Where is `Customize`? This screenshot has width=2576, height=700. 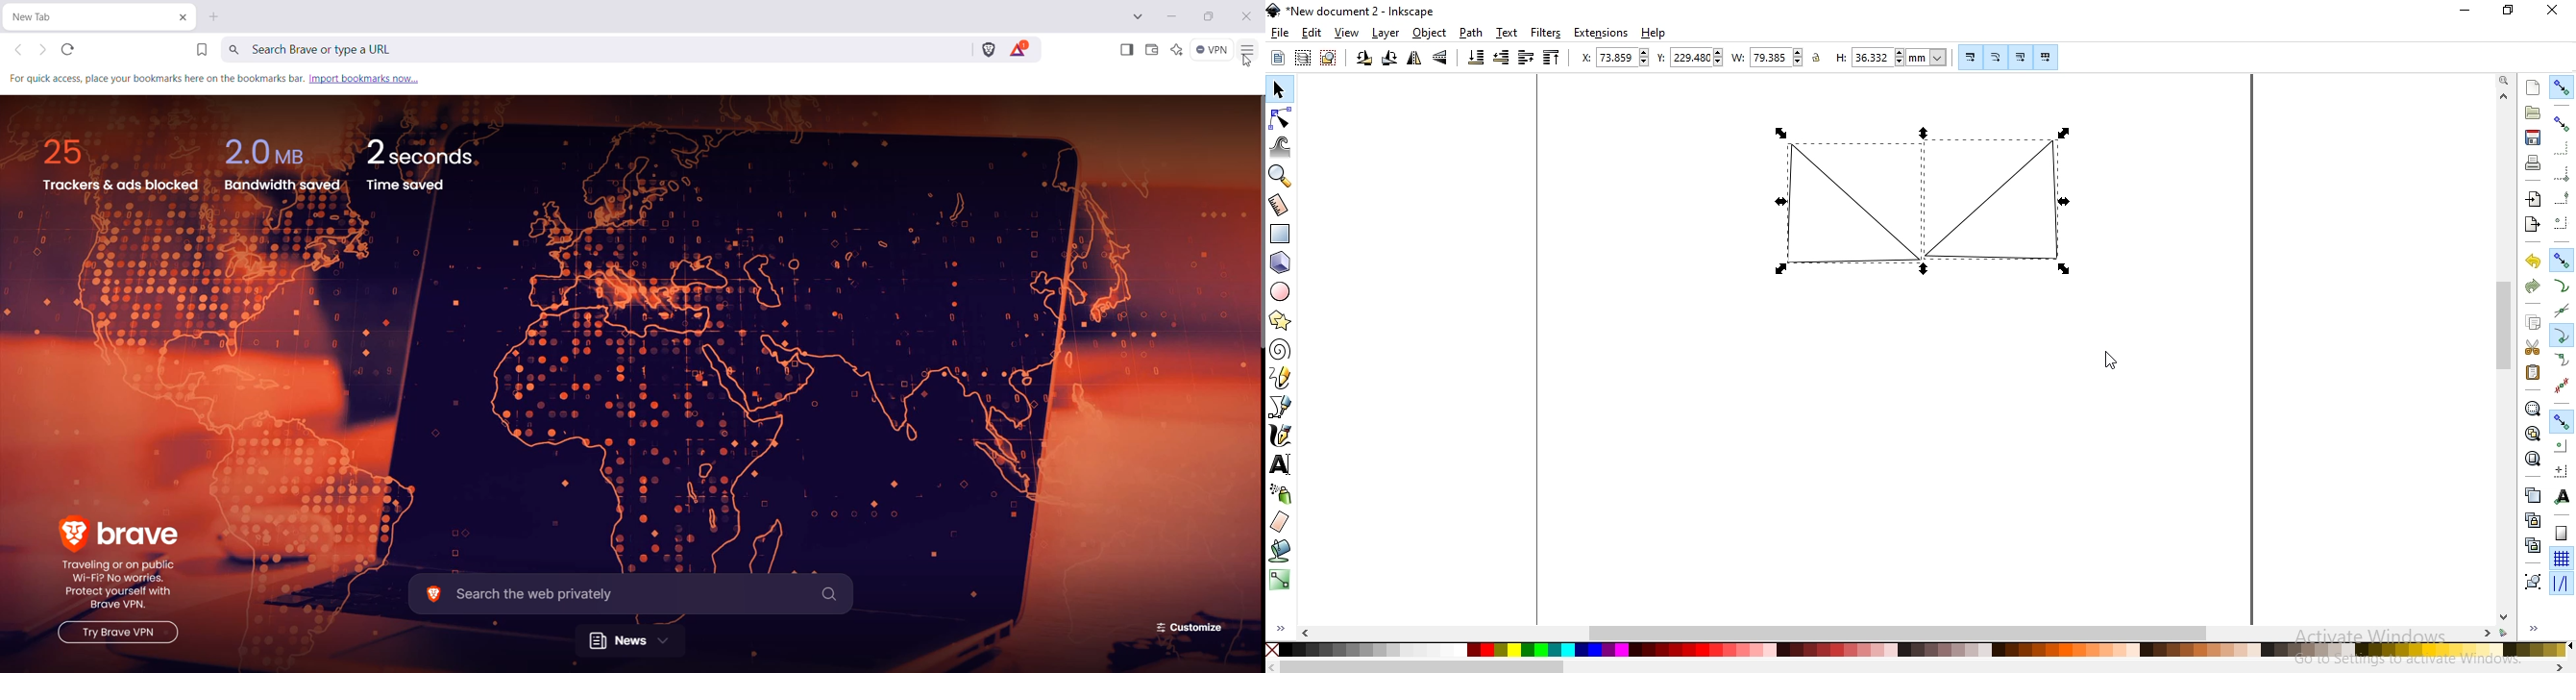 Customize is located at coordinates (1185, 628).